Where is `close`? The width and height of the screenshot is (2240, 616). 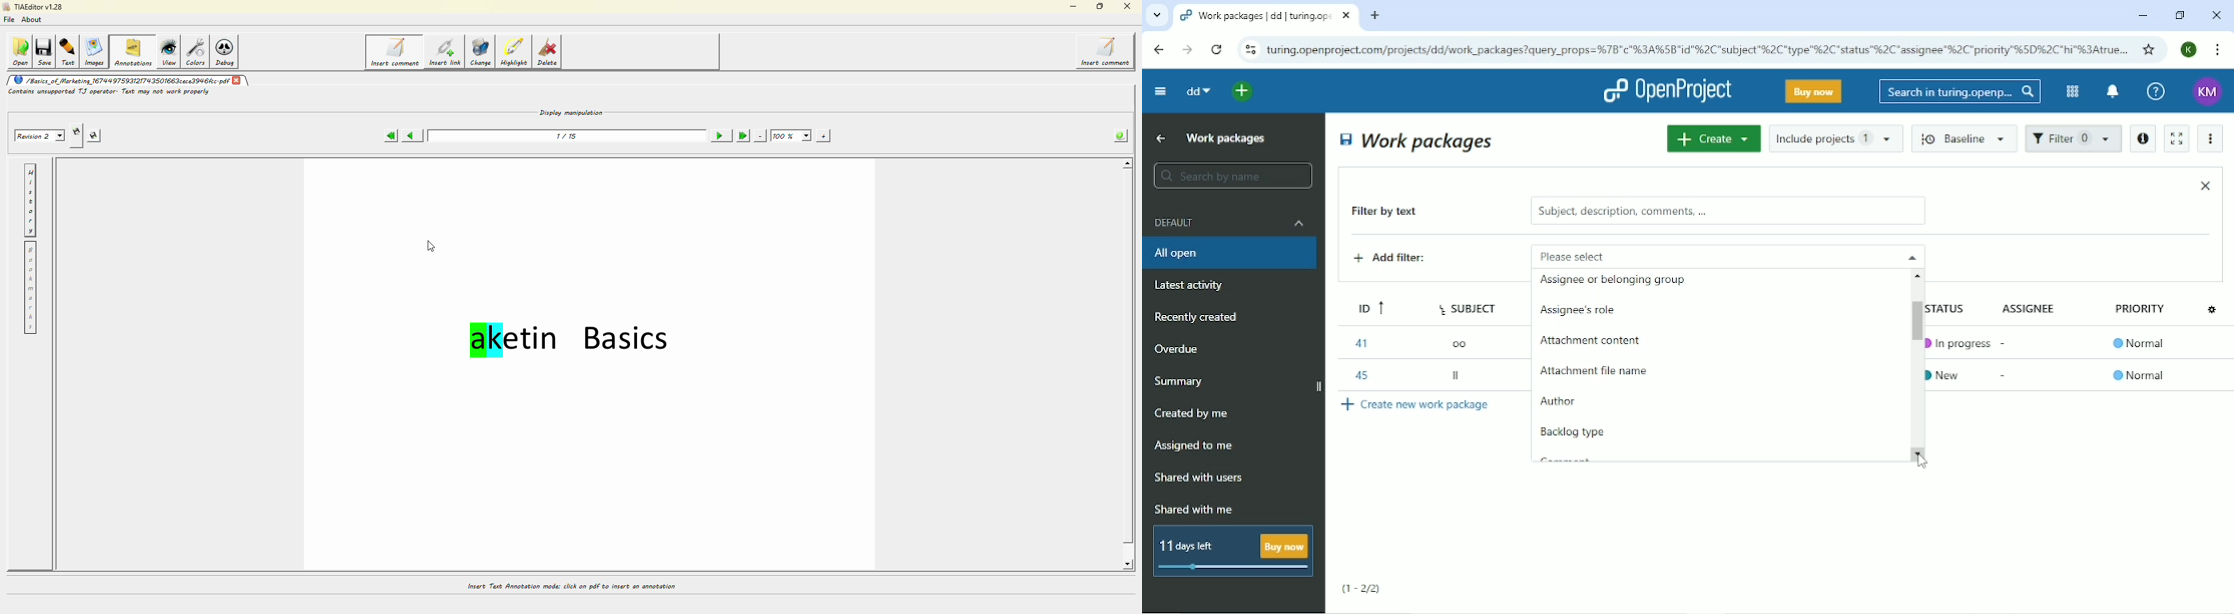
close is located at coordinates (1126, 7).